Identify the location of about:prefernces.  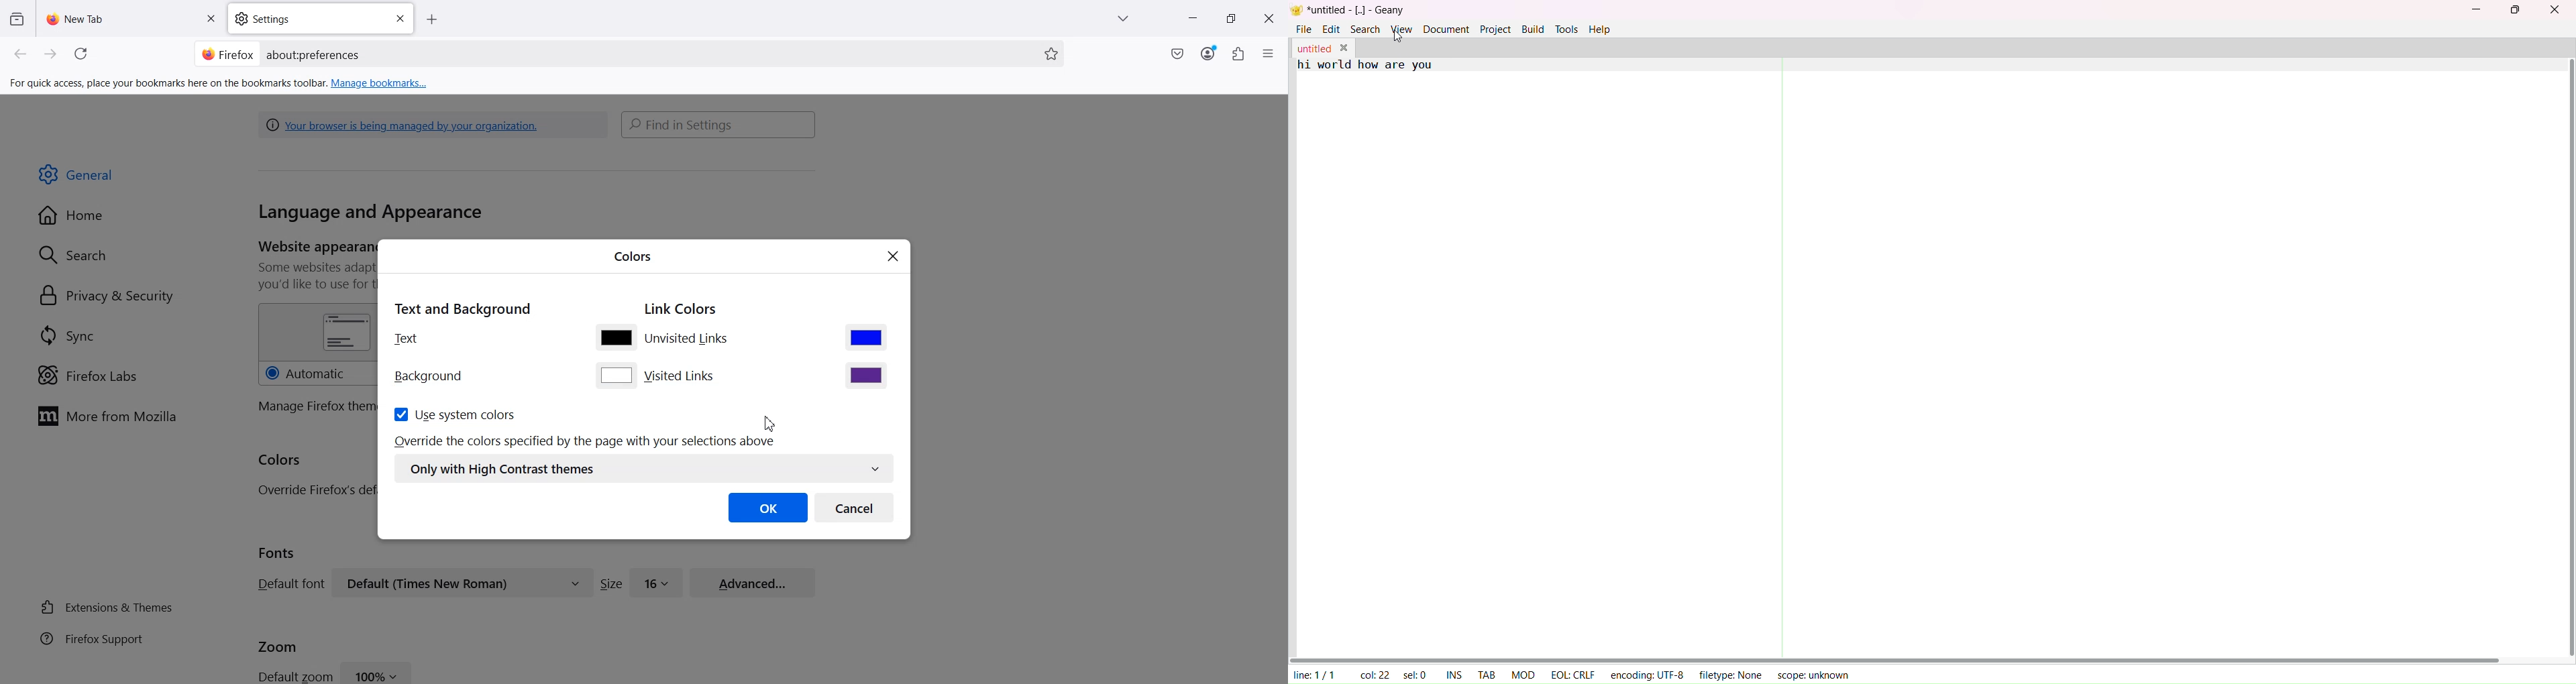
(314, 55).